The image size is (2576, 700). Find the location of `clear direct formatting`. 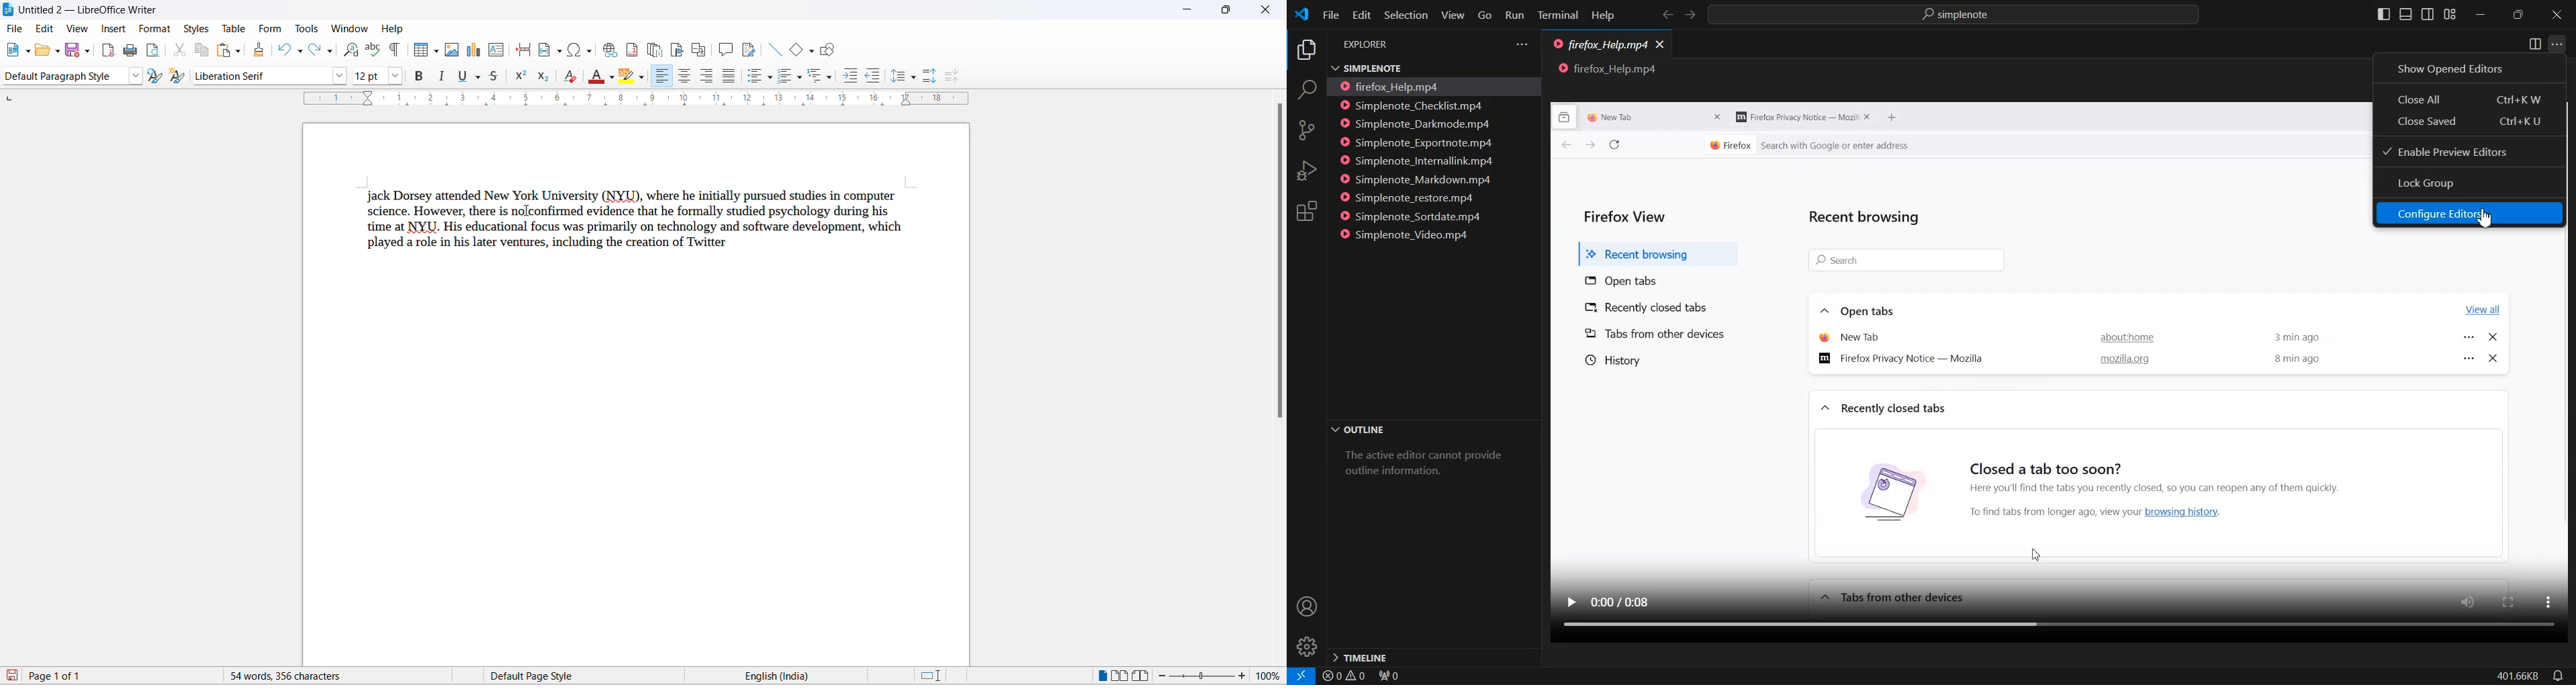

clear direct formatting is located at coordinates (573, 76).